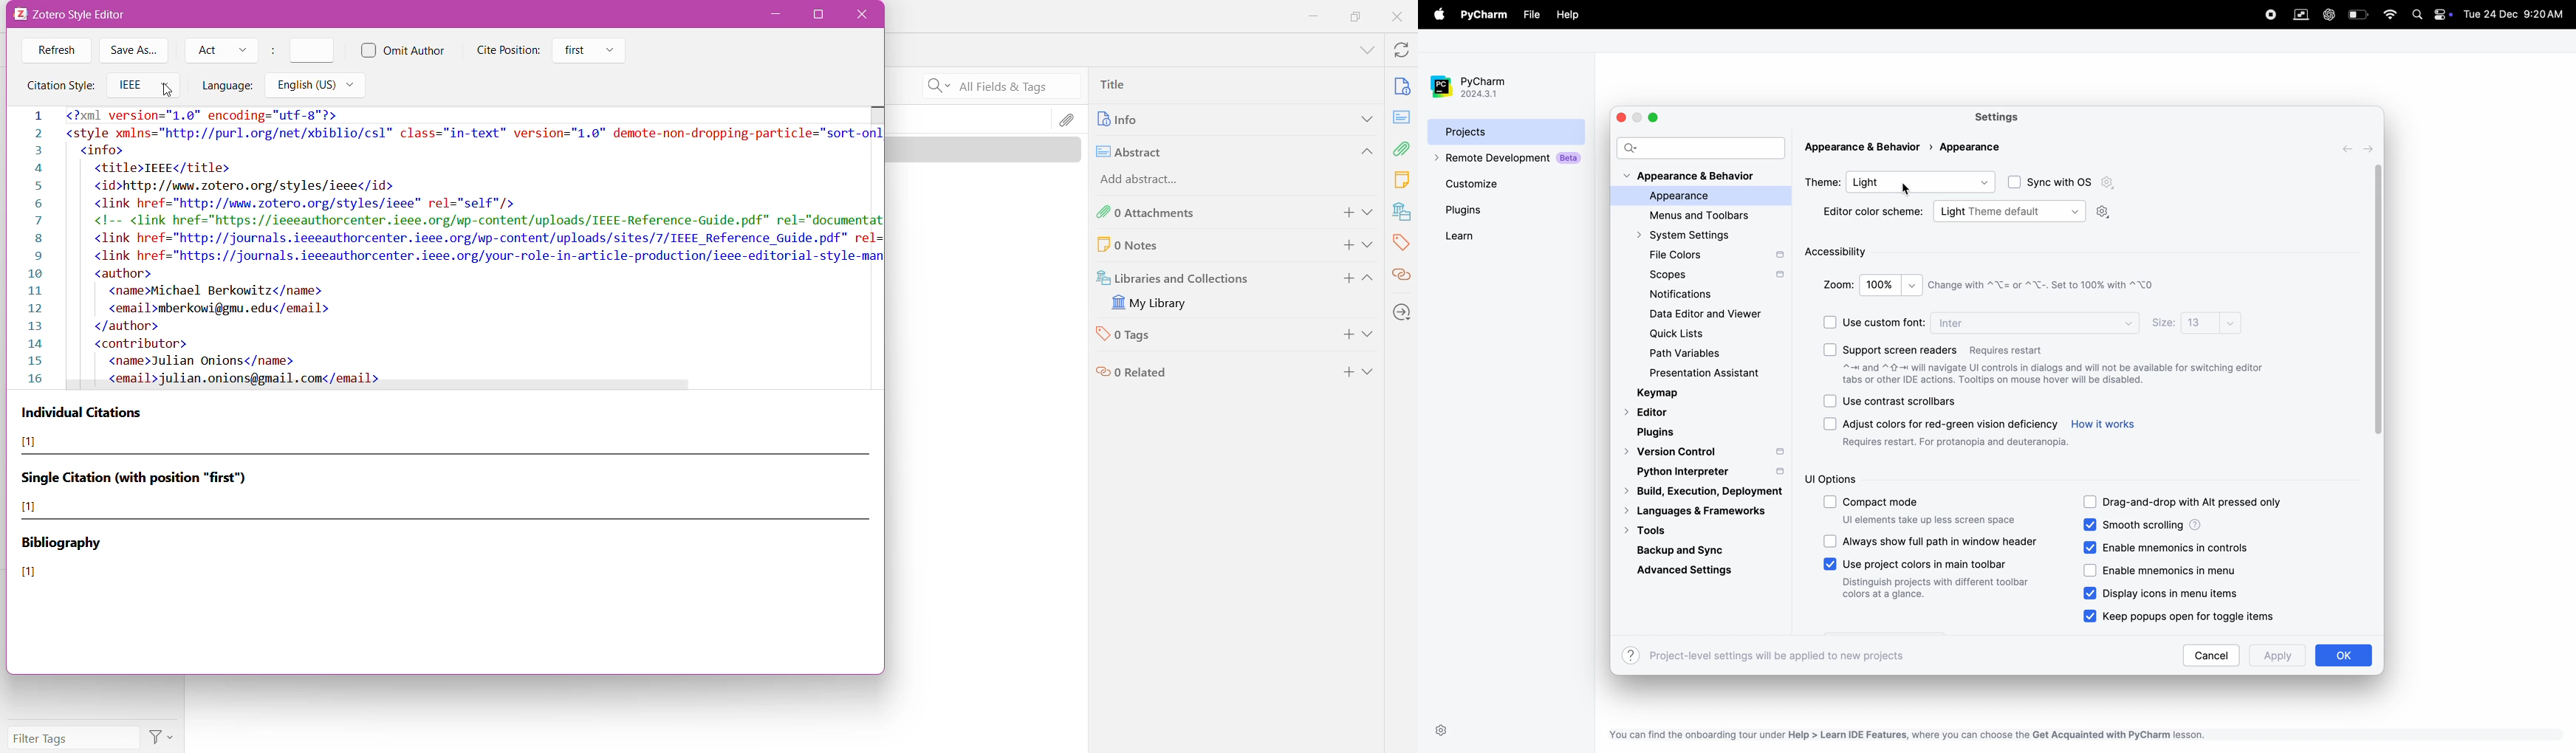  What do you see at coordinates (1676, 295) in the screenshot?
I see `notifications` at bounding box center [1676, 295].